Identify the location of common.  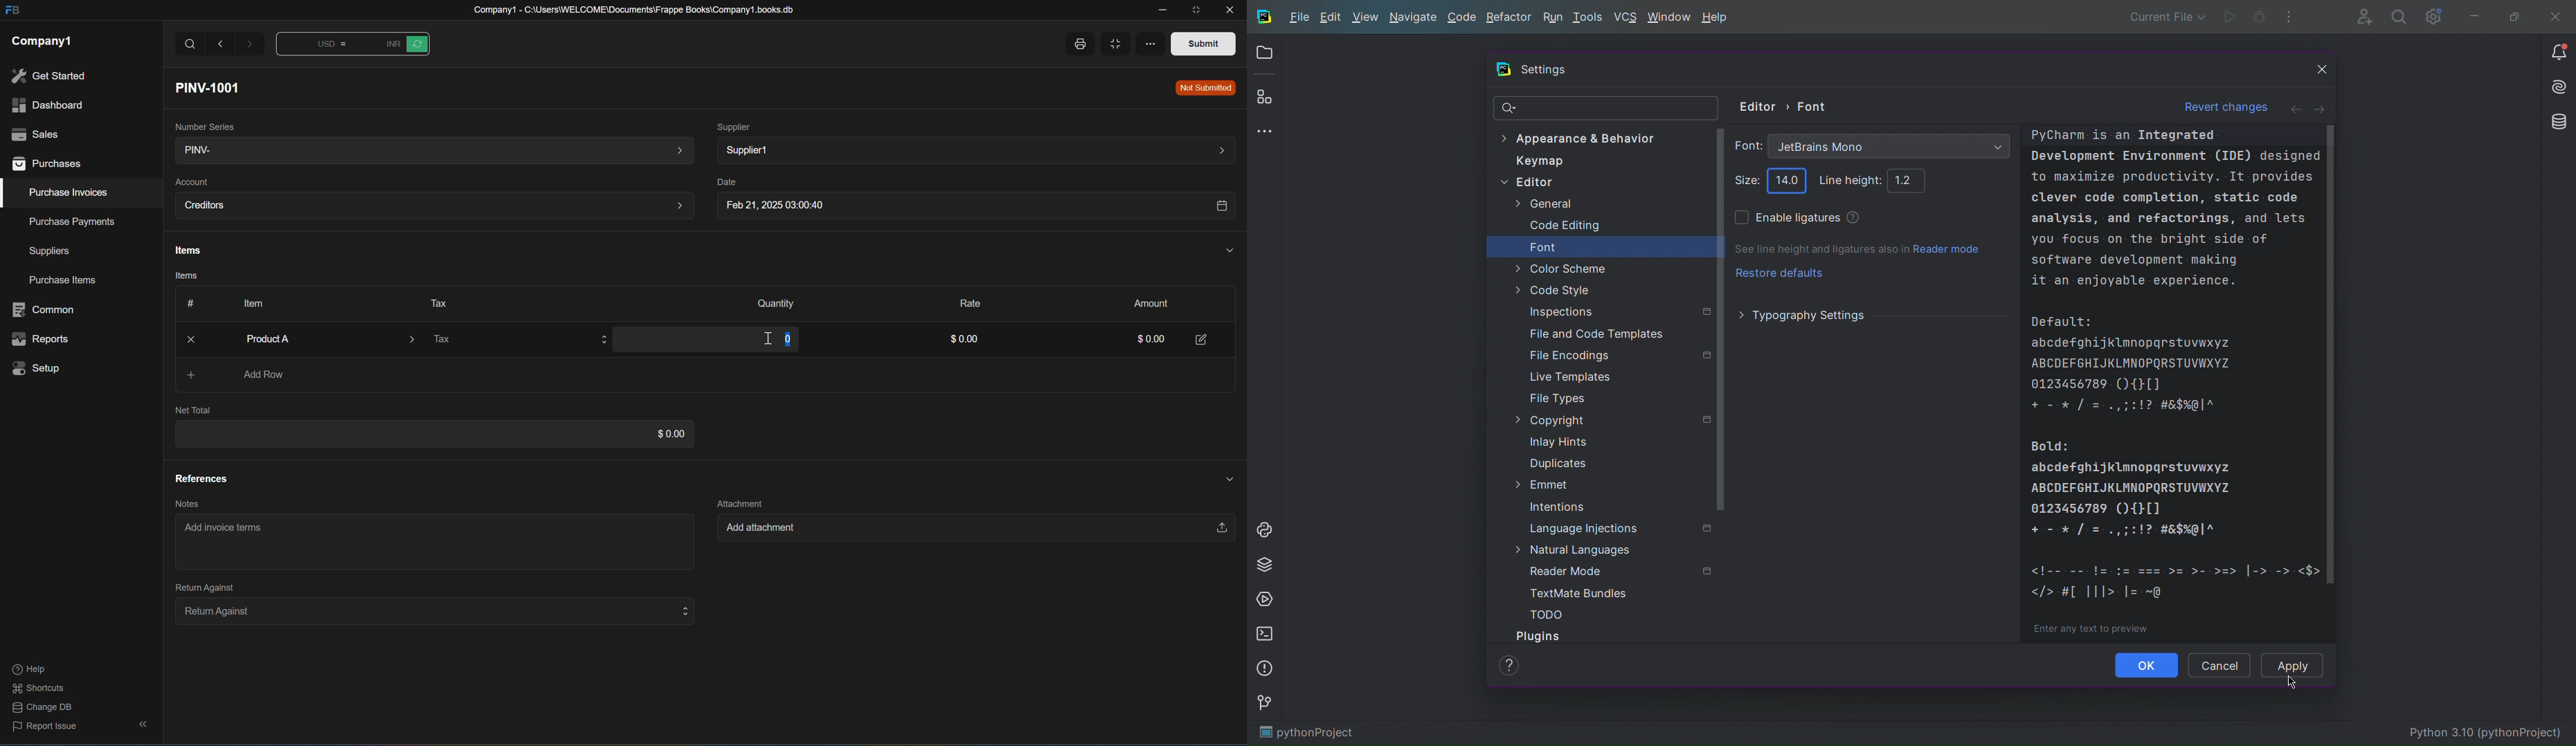
(46, 310).